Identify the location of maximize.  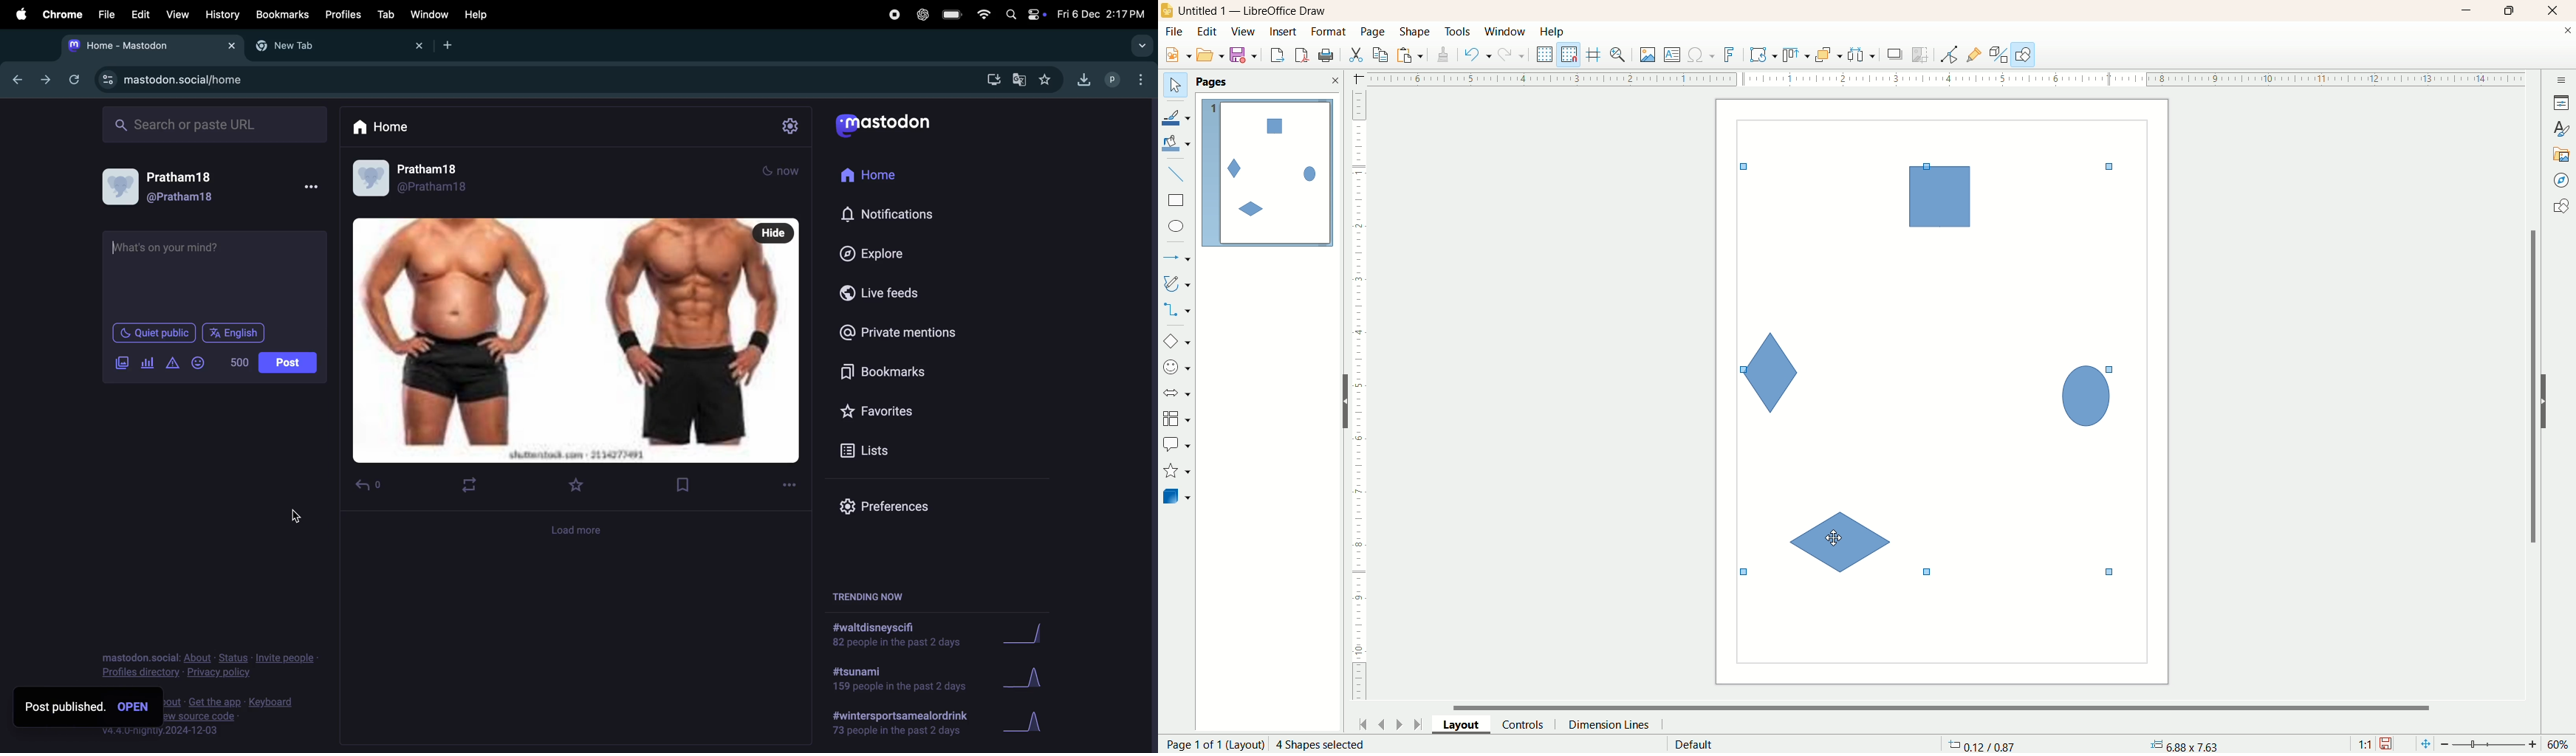
(2510, 10).